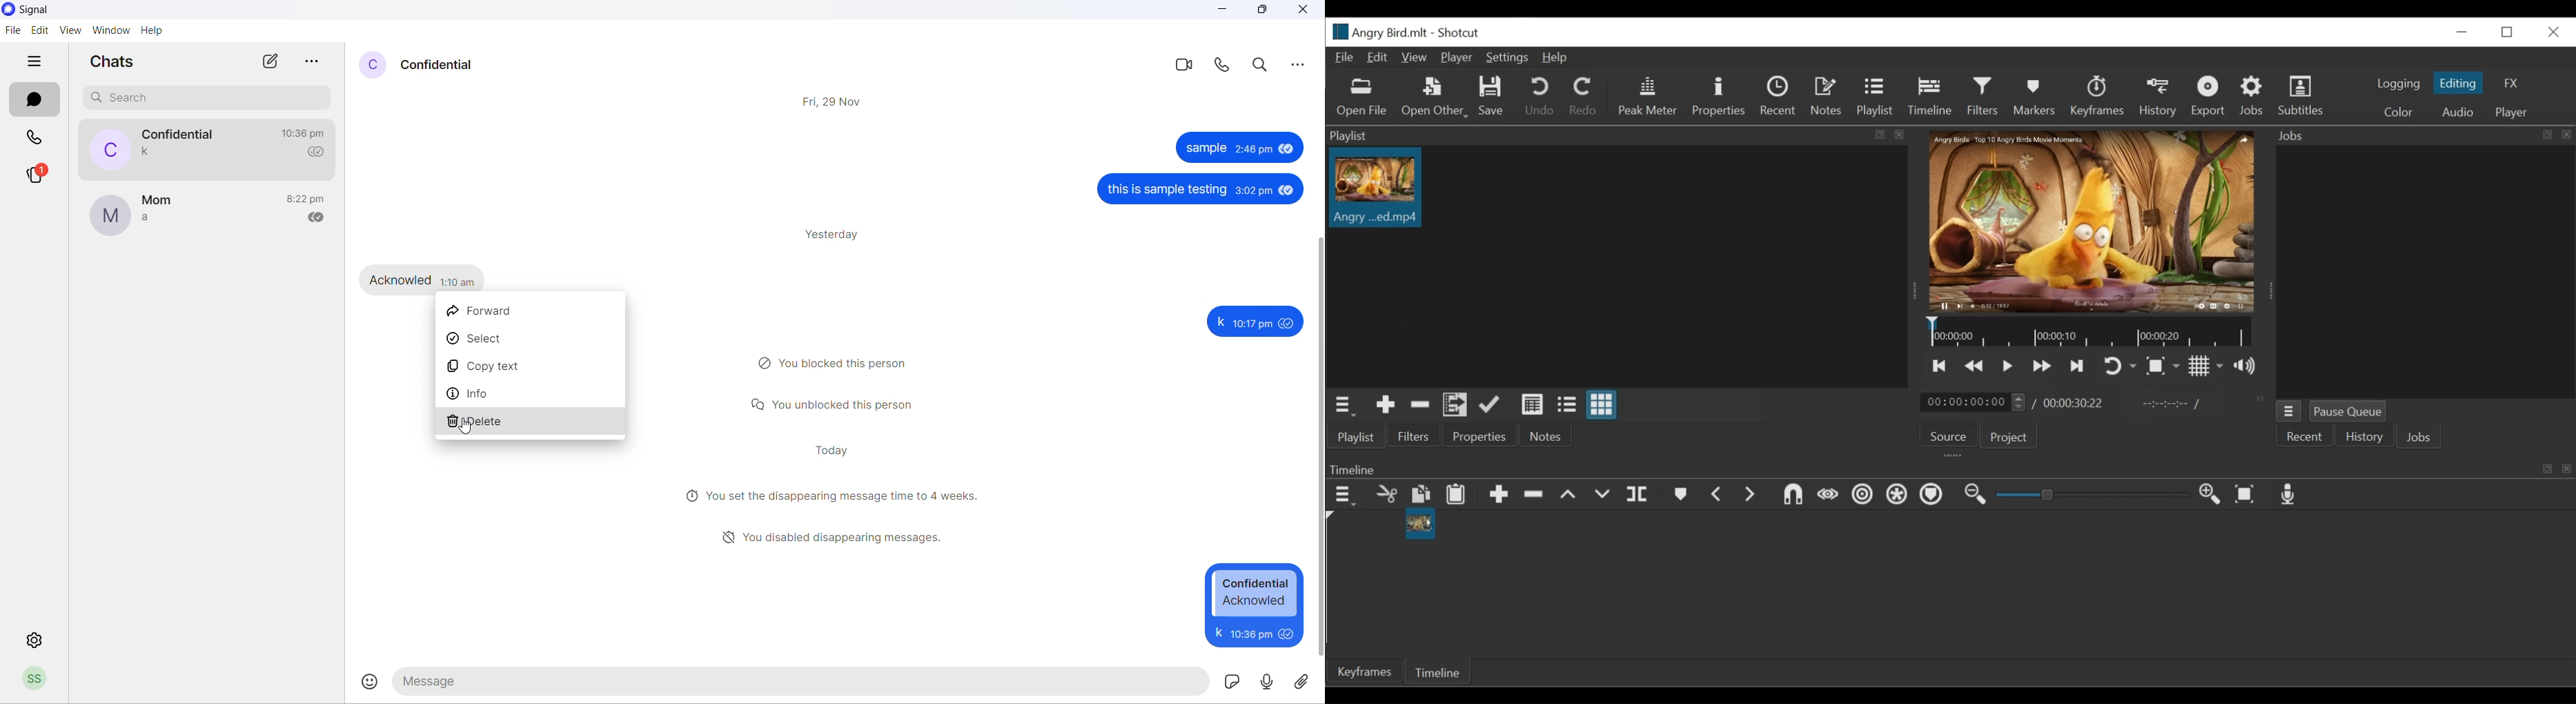 The height and width of the screenshot is (728, 2576). Describe the element at coordinates (1317, 447) in the screenshot. I see `scroll bar` at that location.